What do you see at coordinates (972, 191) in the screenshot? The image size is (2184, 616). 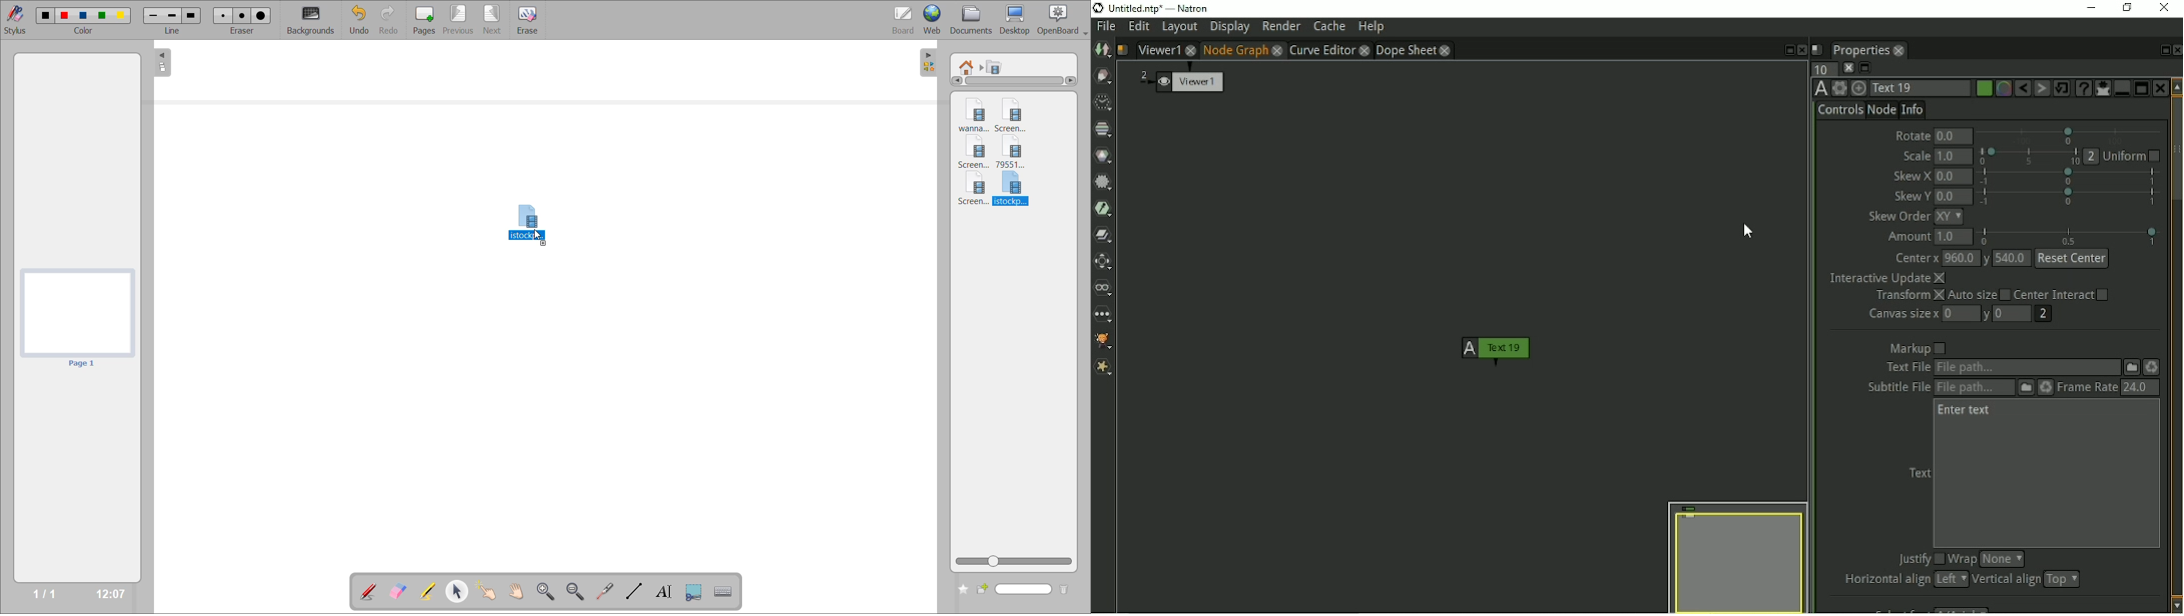 I see `video 5` at bounding box center [972, 191].